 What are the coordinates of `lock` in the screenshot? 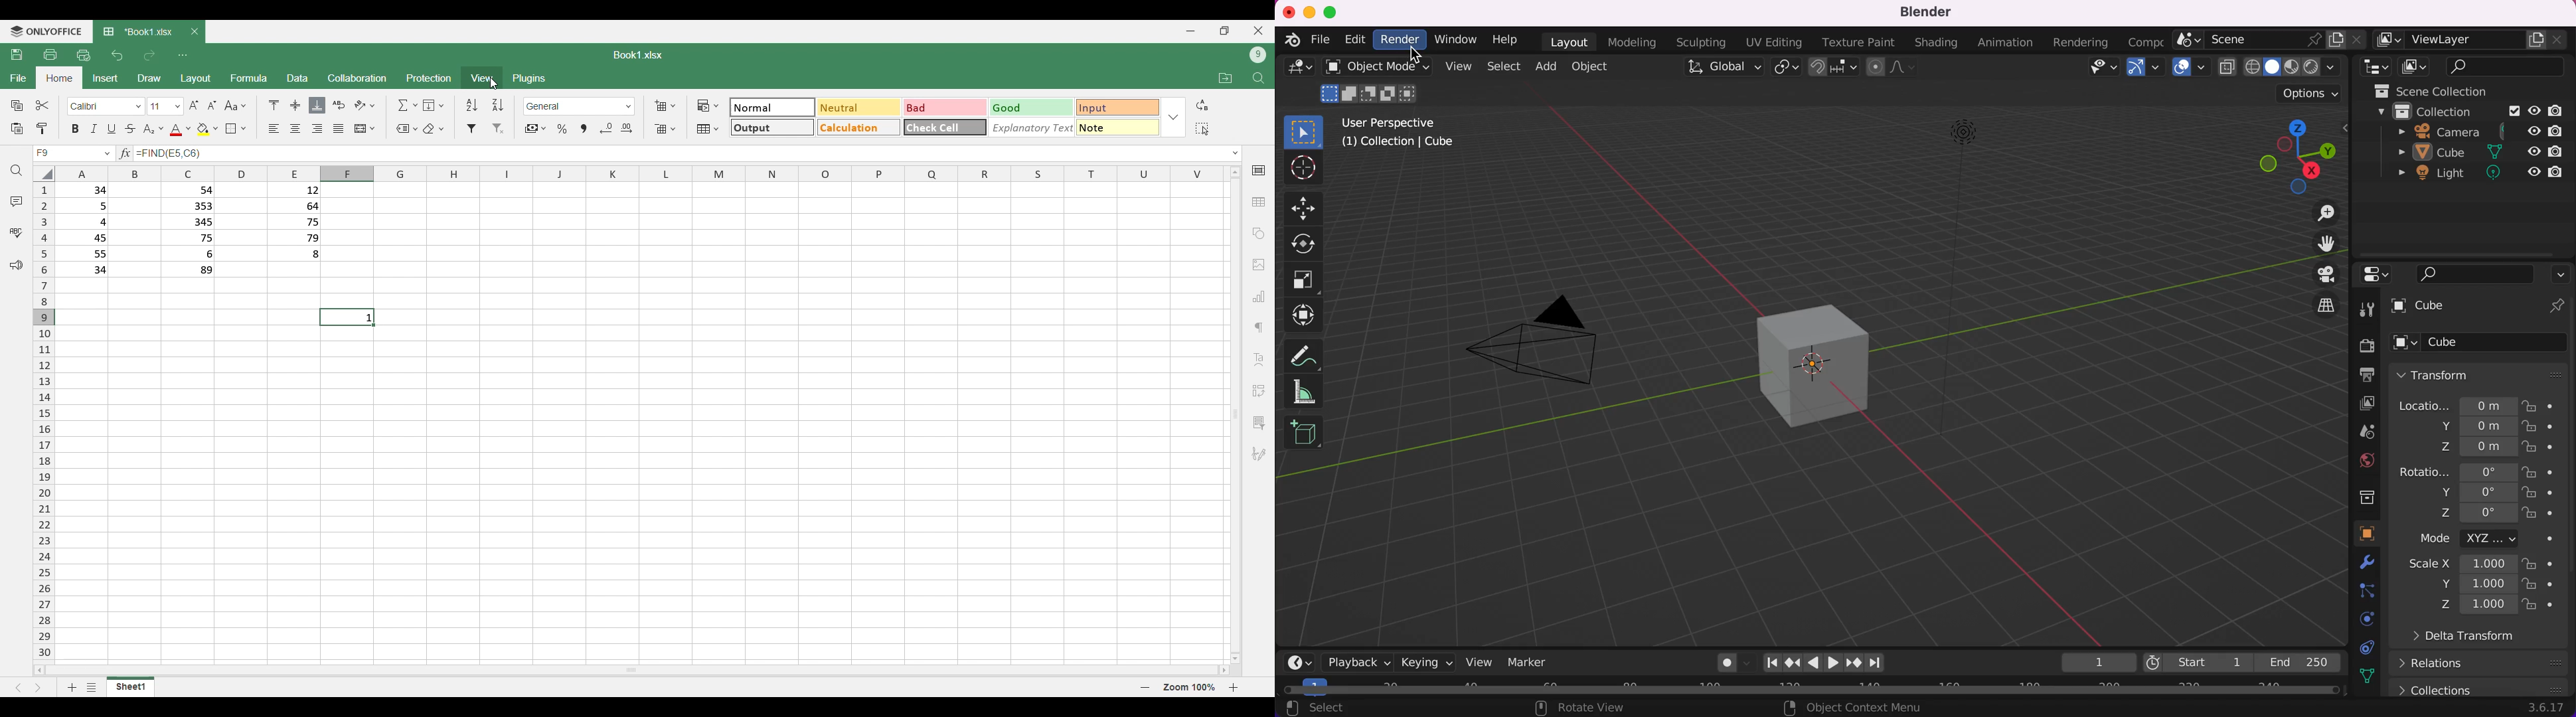 It's located at (2536, 426).